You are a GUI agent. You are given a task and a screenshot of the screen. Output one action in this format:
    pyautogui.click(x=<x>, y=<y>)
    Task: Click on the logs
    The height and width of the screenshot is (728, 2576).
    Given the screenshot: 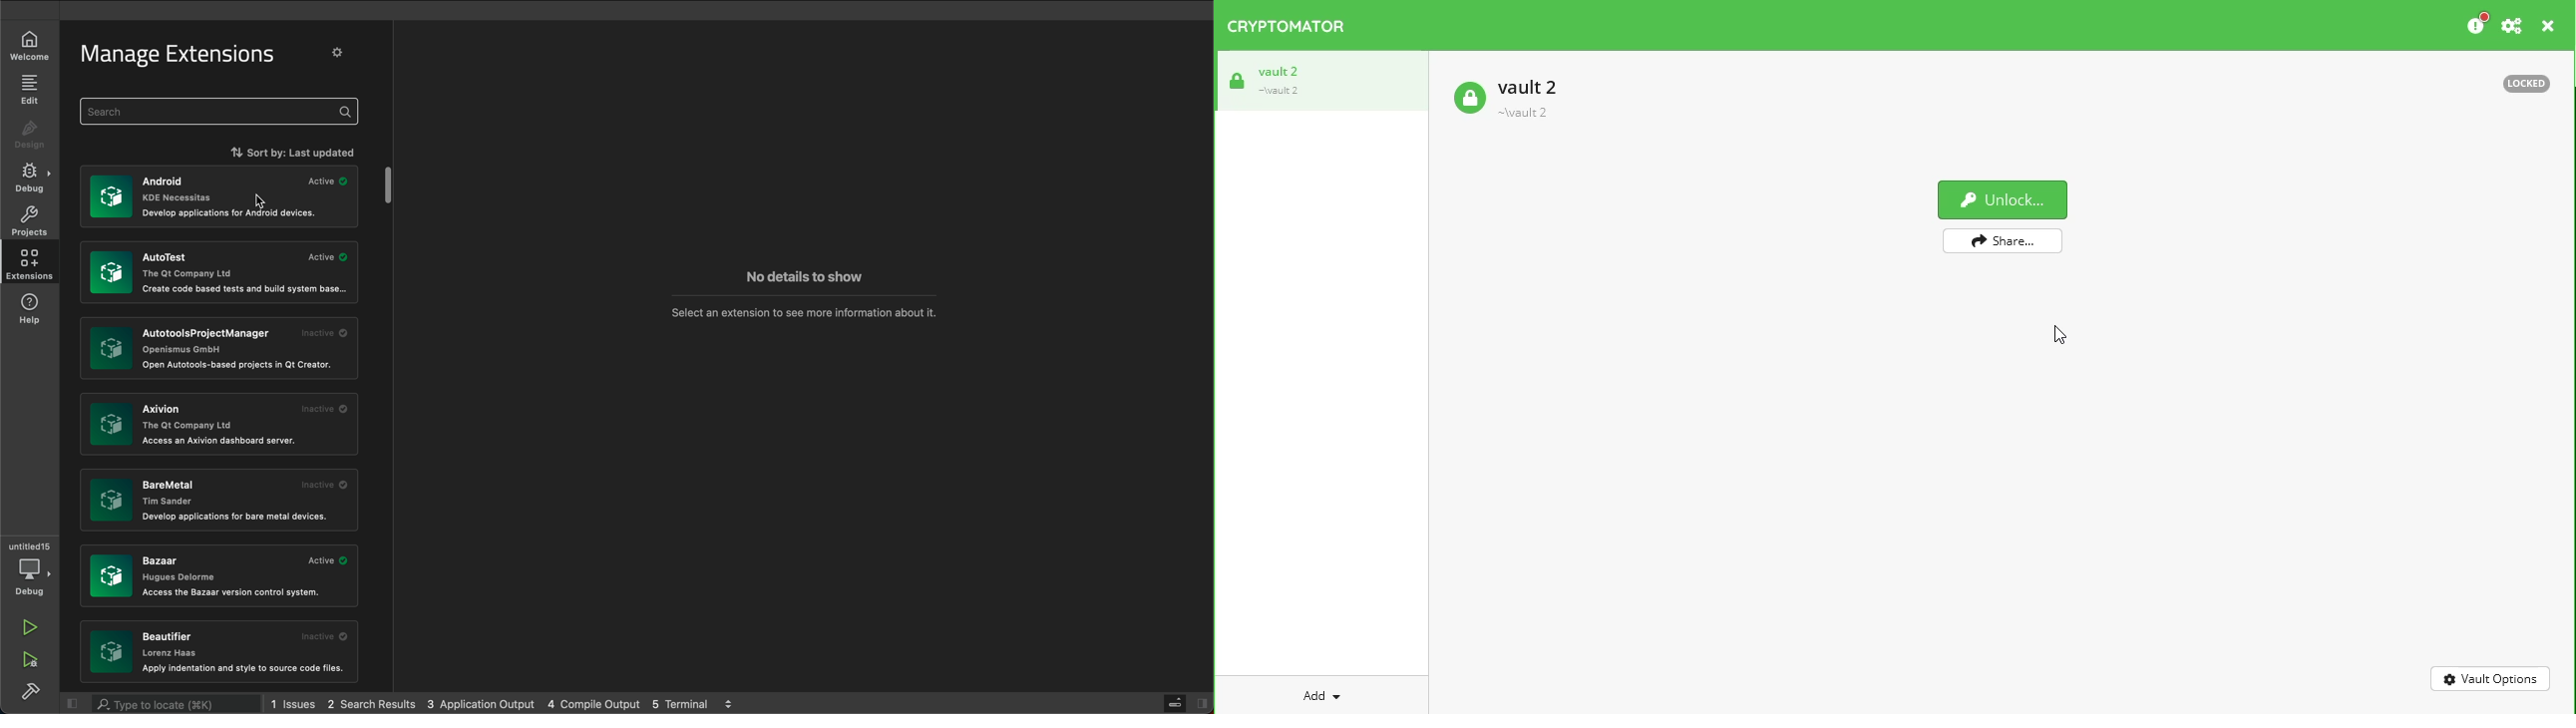 What is the action you would take?
    pyautogui.click(x=599, y=702)
    